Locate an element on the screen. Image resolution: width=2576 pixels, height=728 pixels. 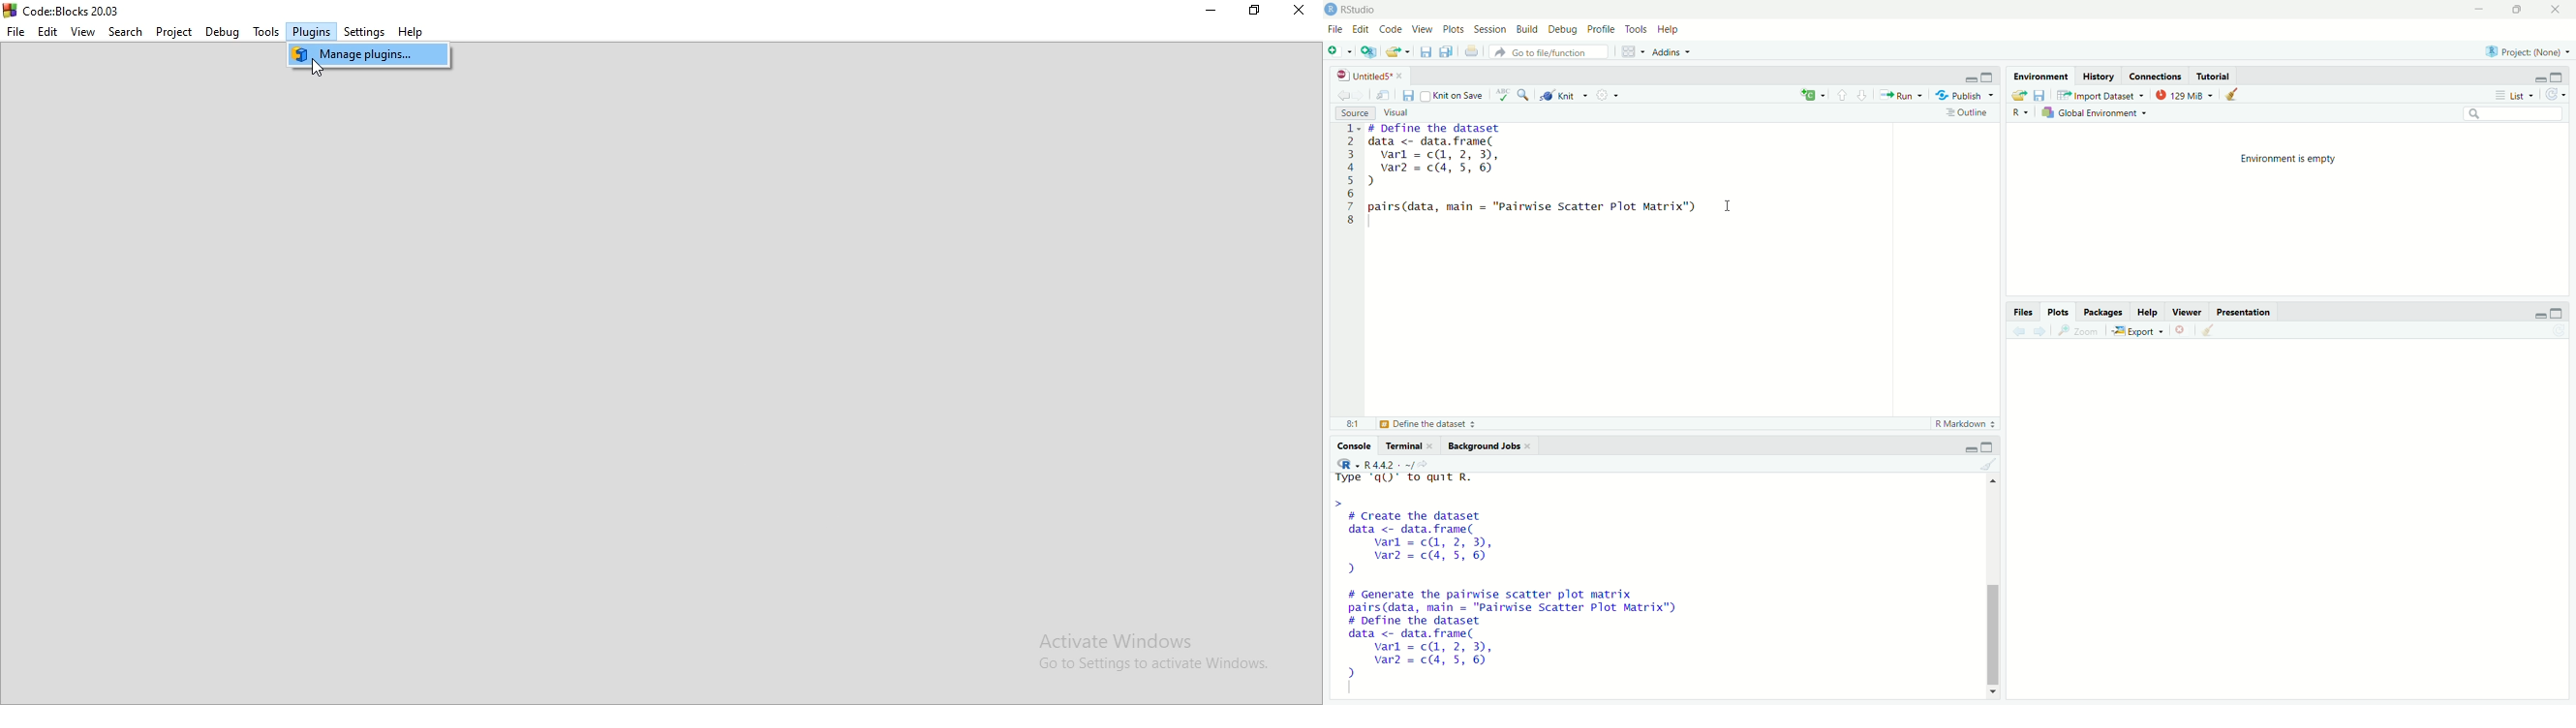
Packages is located at coordinates (2104, 312).